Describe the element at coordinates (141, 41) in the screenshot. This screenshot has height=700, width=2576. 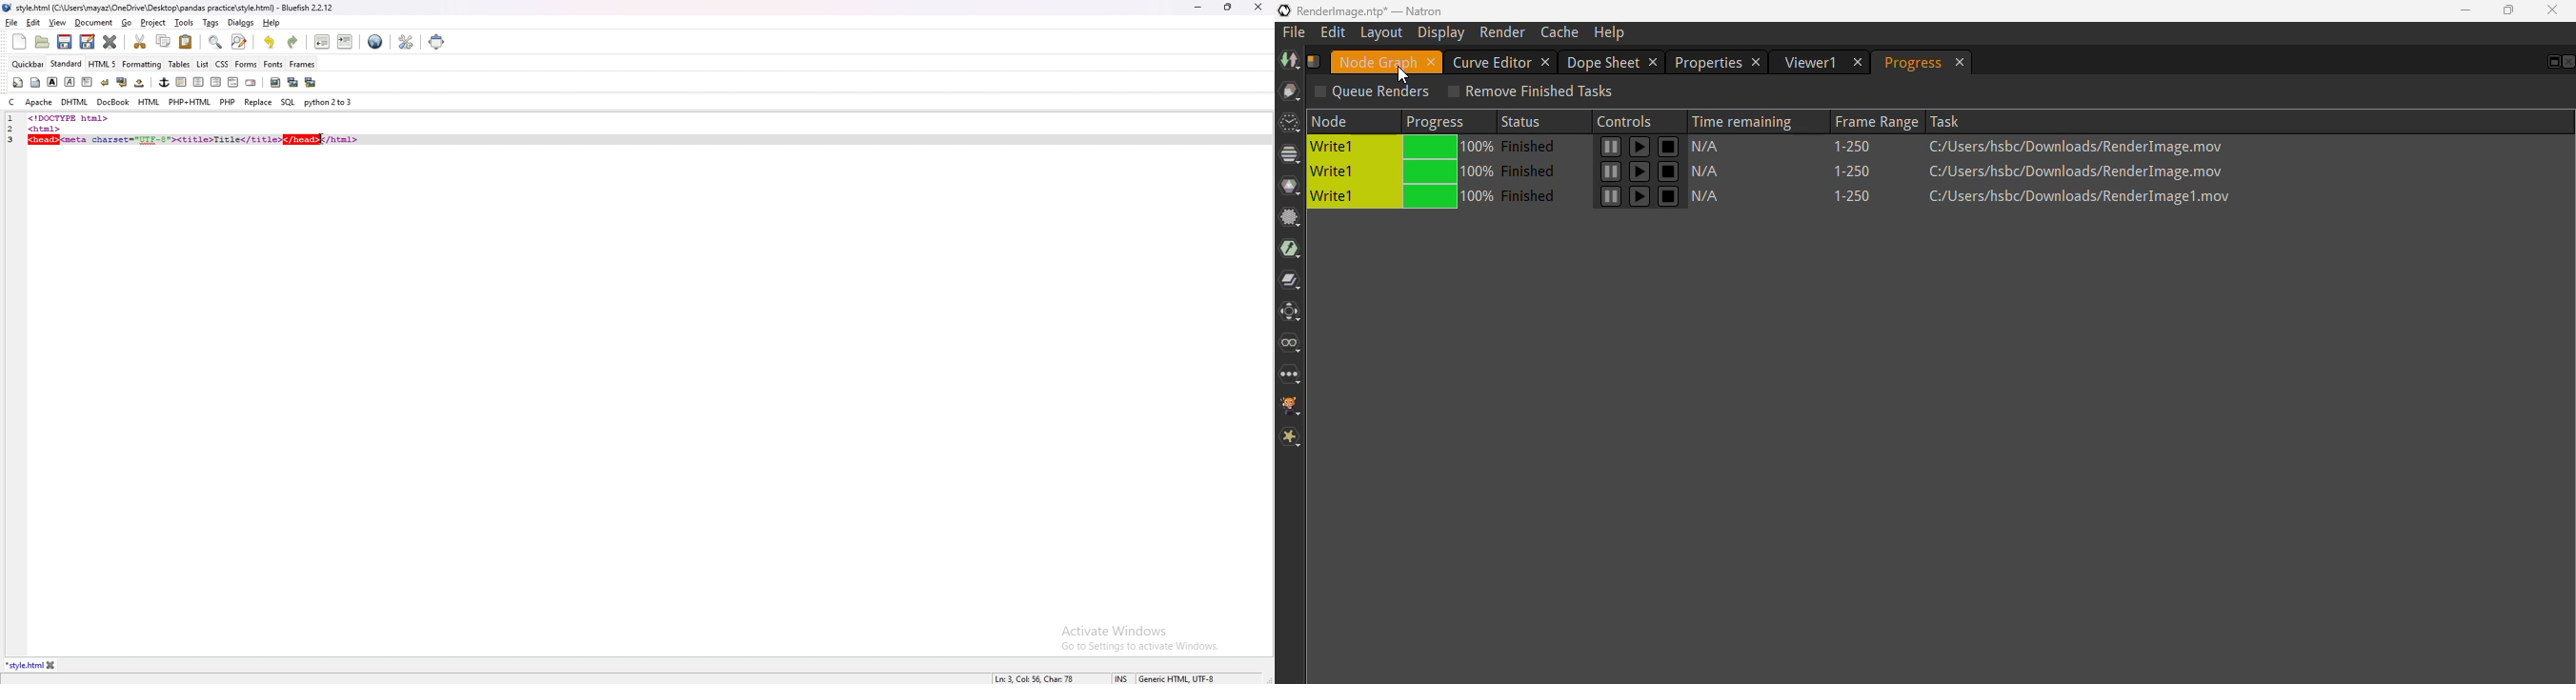
I see `cut` at that location.